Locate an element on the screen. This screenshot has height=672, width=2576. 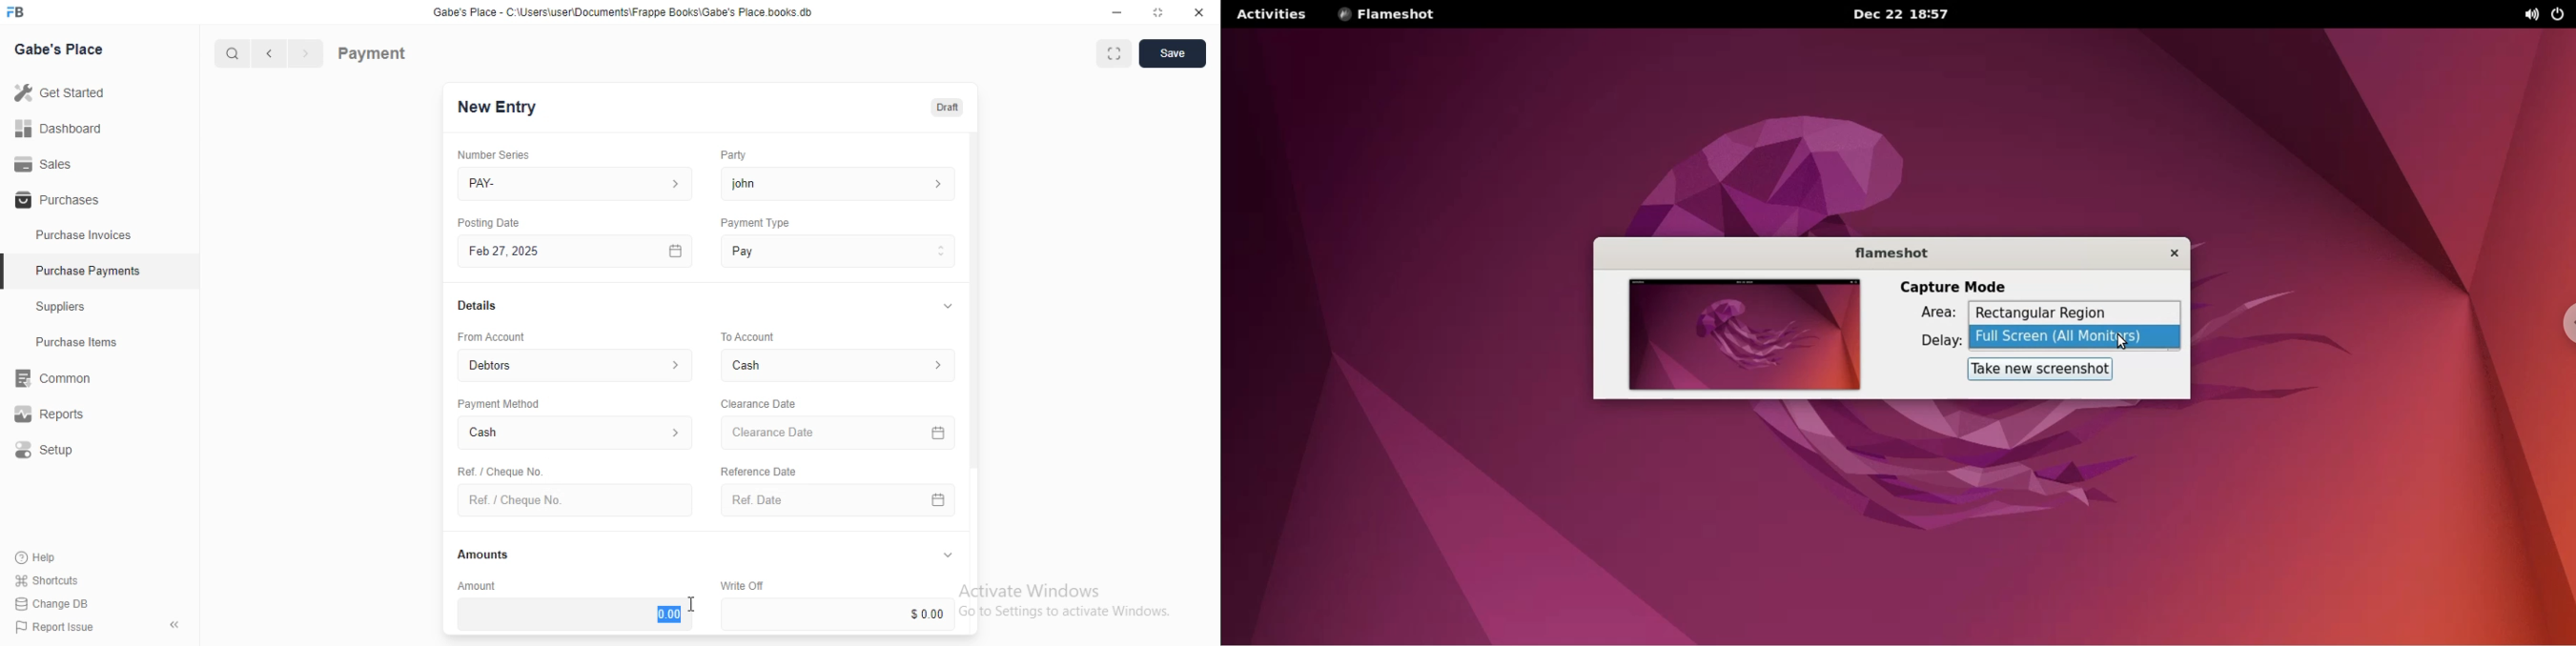
Purchase Items. is located at coordinates (83, 344).